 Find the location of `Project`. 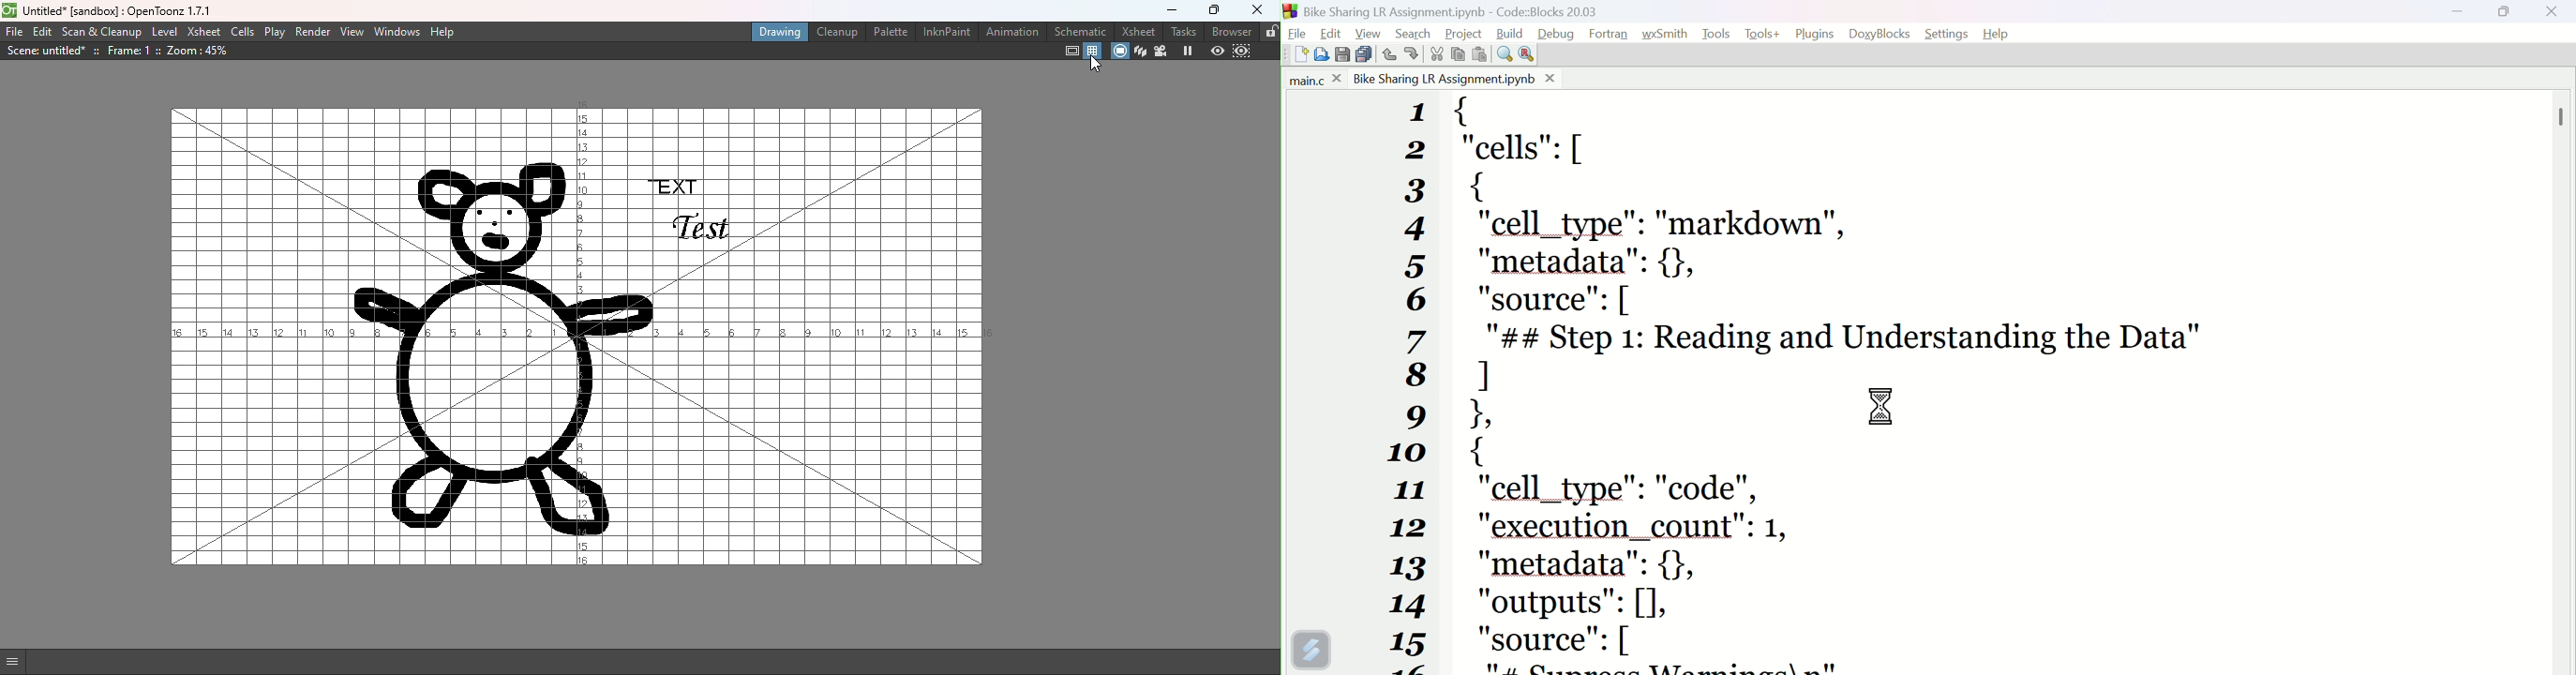

Project is located at coordinates (1466, 32).